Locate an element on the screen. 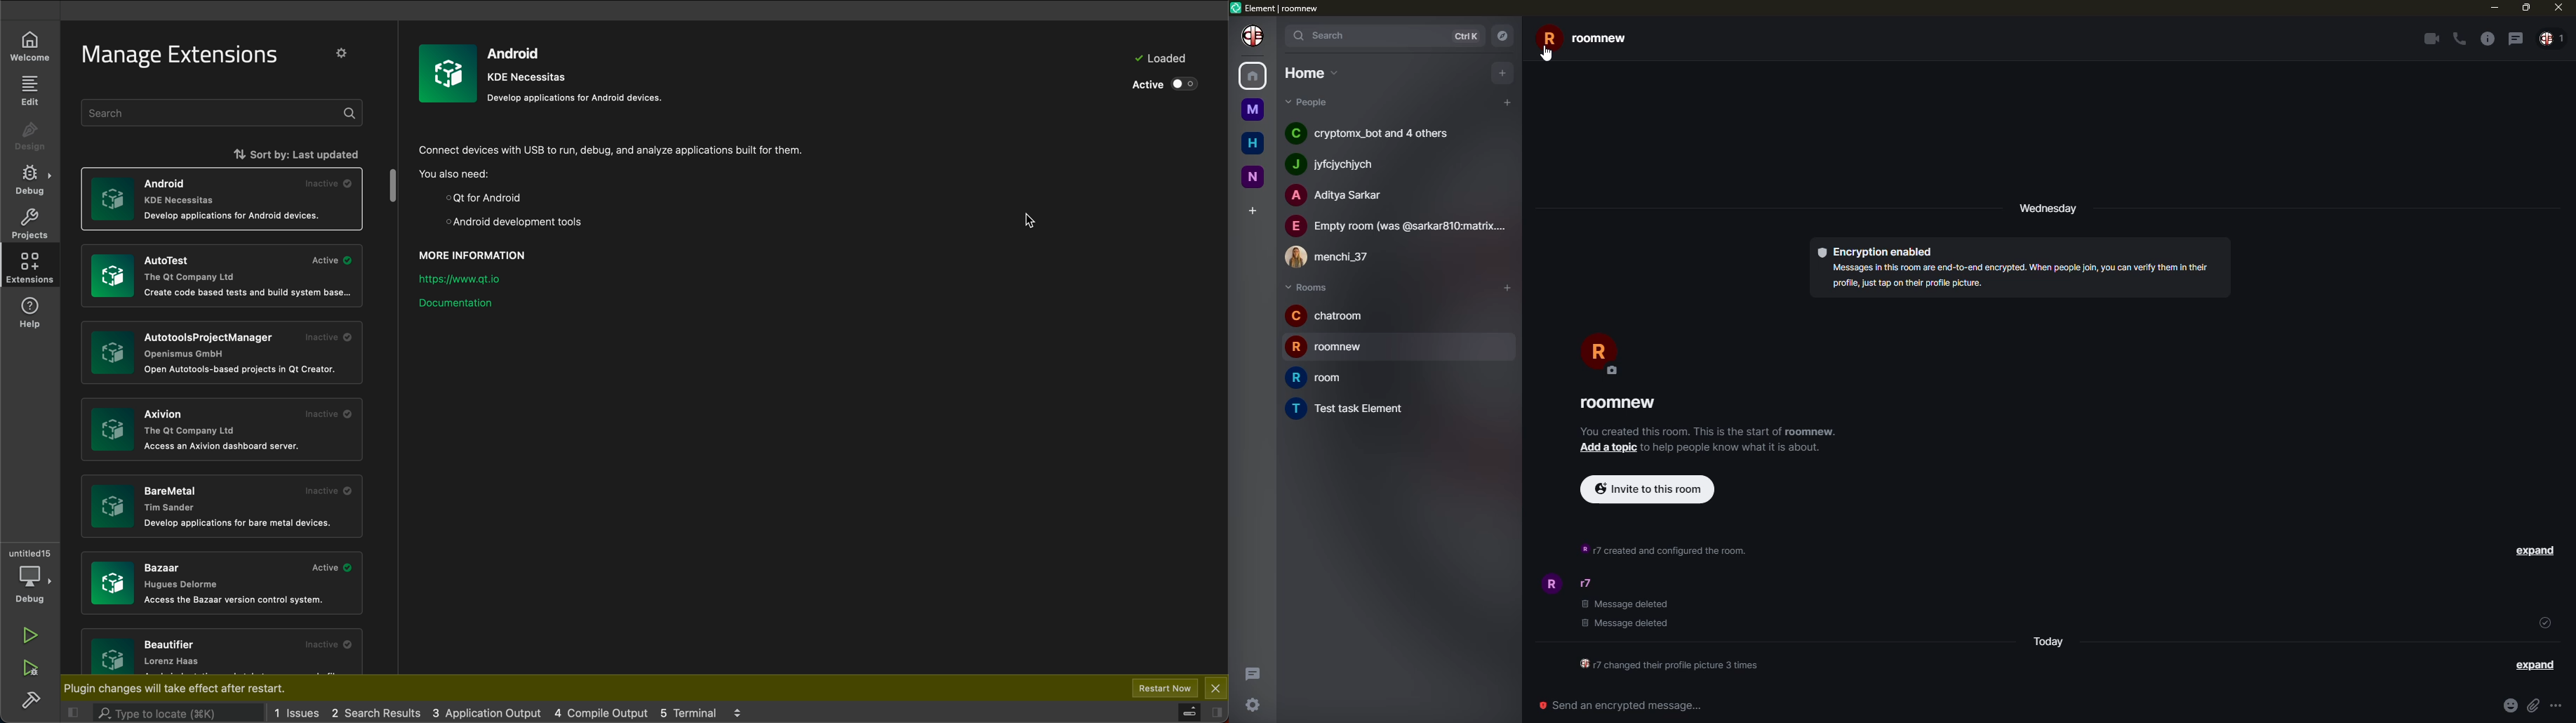 This screenshot has height=728, width=2576. expand is located at coordinates (2538, 550).